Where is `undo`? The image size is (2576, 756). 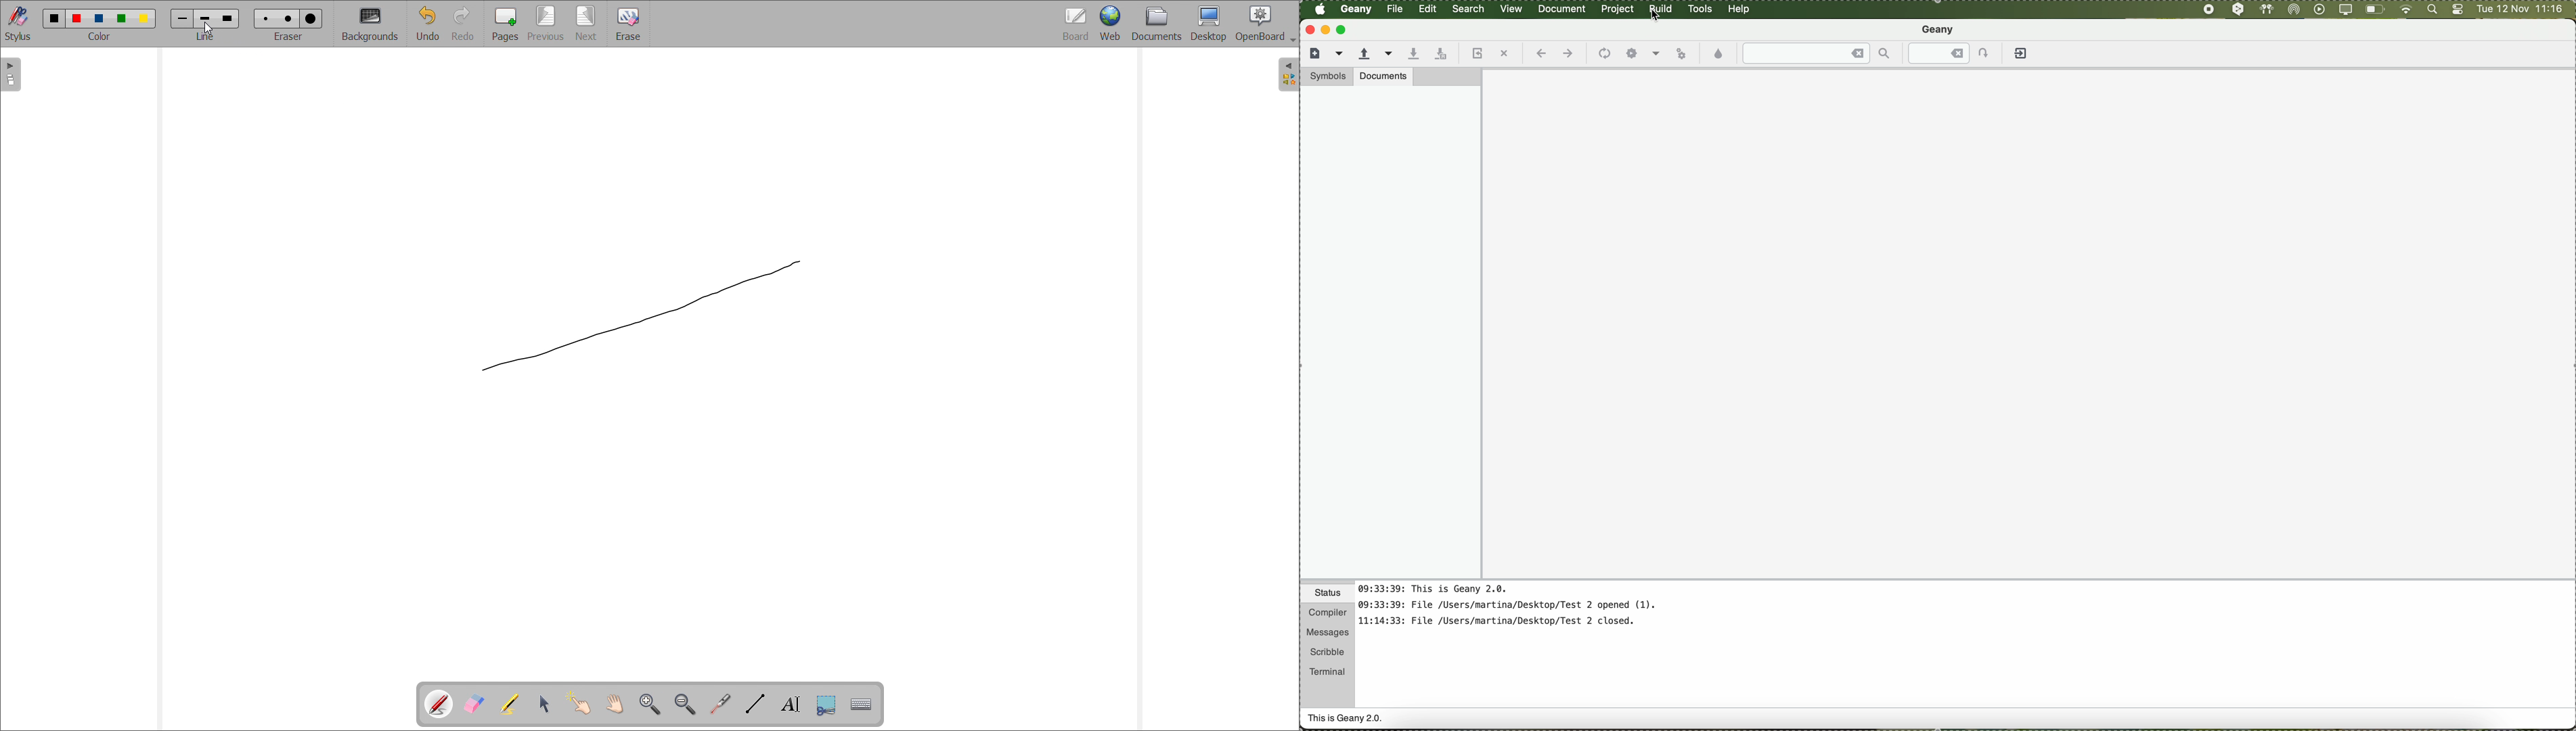 undo is located at coordinates (428, 23).